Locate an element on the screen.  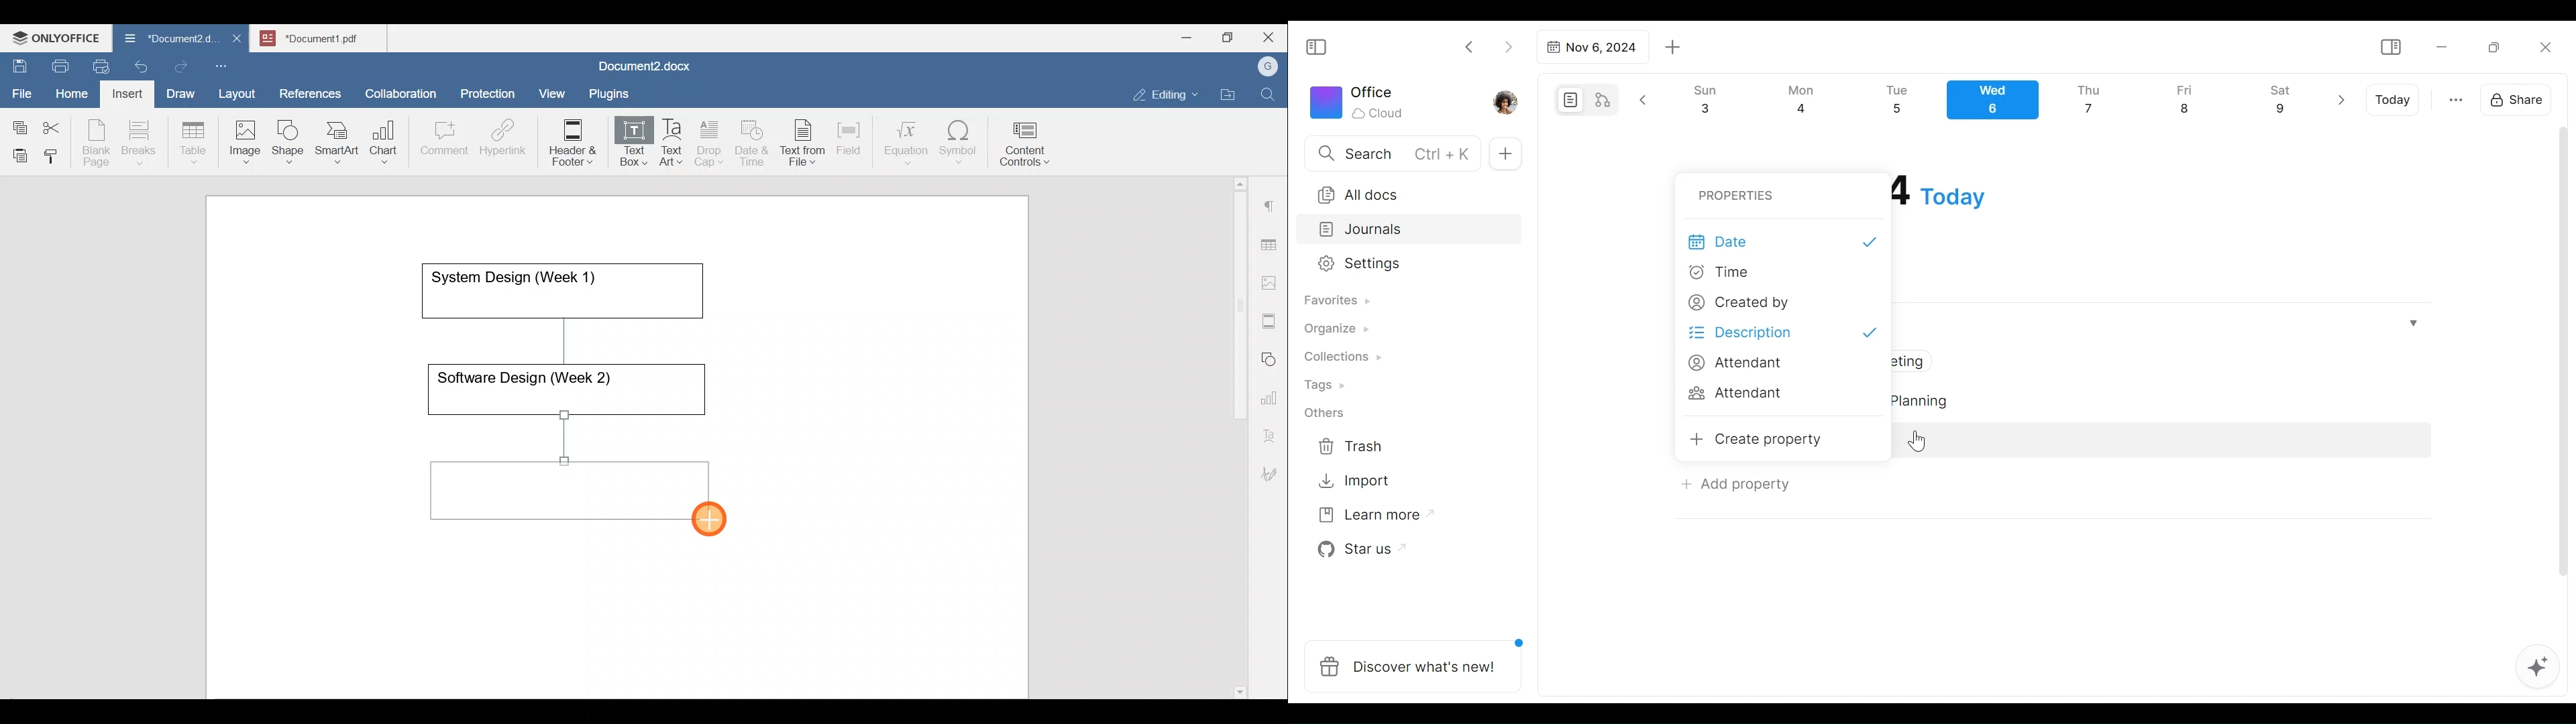
Editing mode is located at coordinates (1166, 92).